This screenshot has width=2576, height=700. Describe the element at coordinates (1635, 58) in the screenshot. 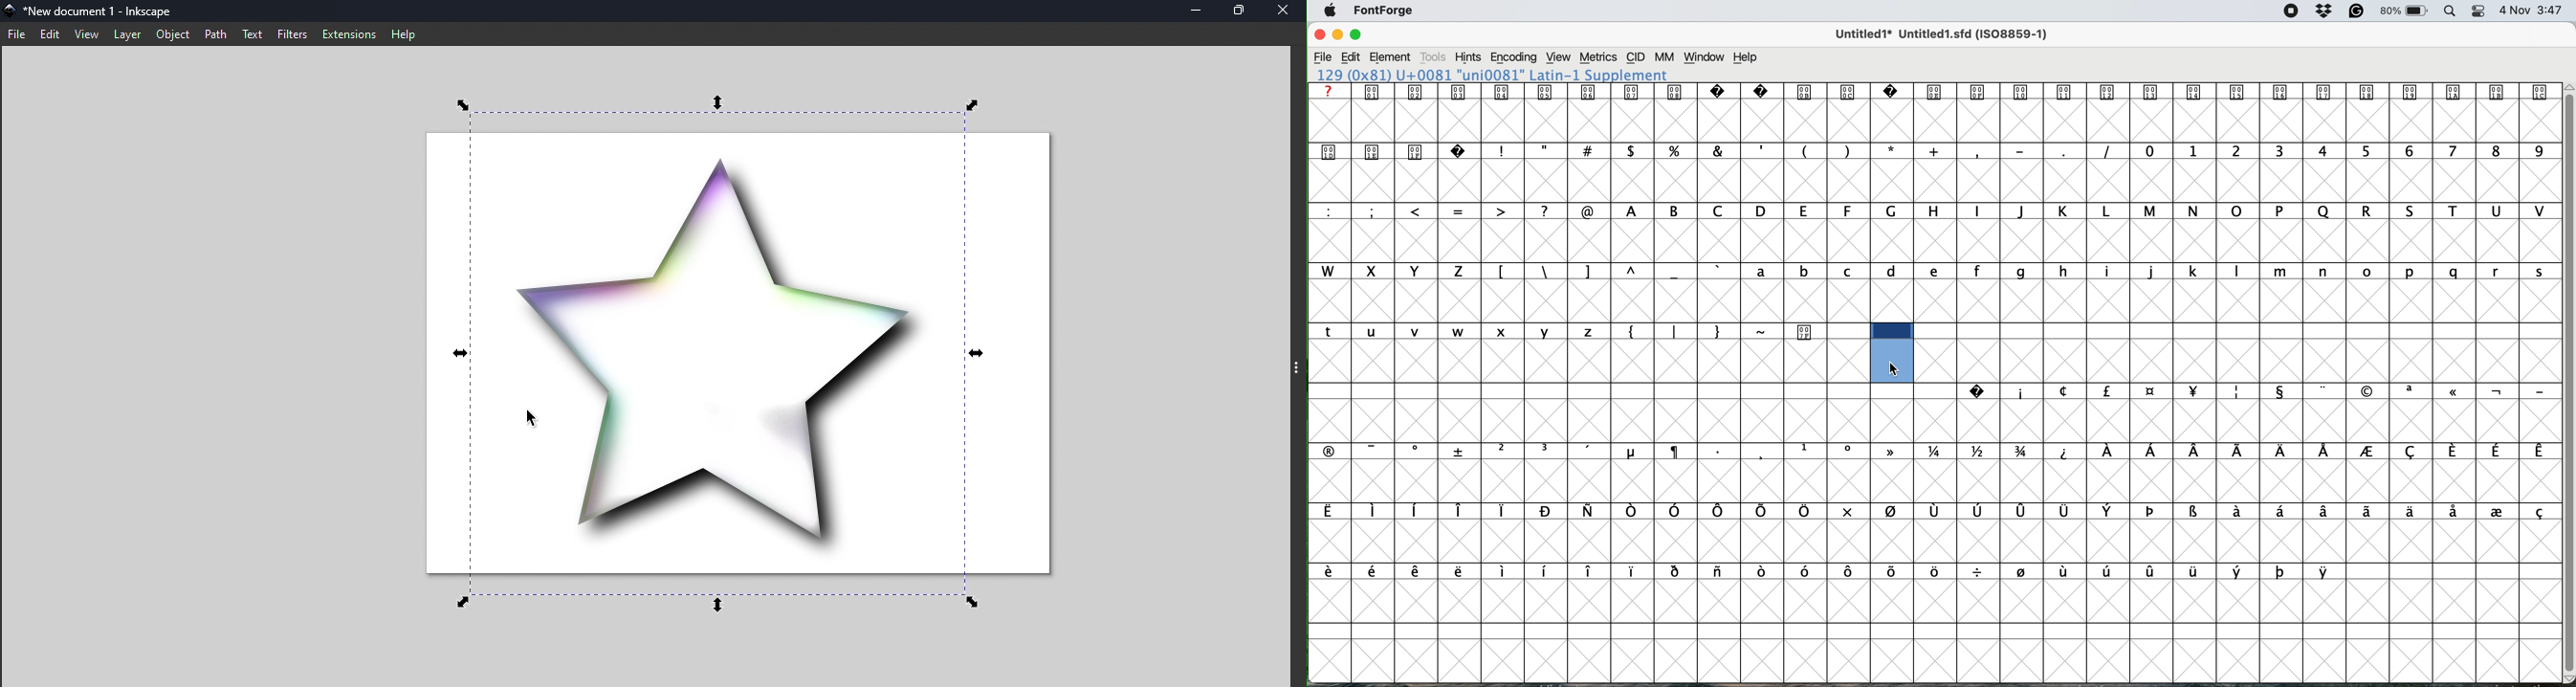

I see `CID` at that location.